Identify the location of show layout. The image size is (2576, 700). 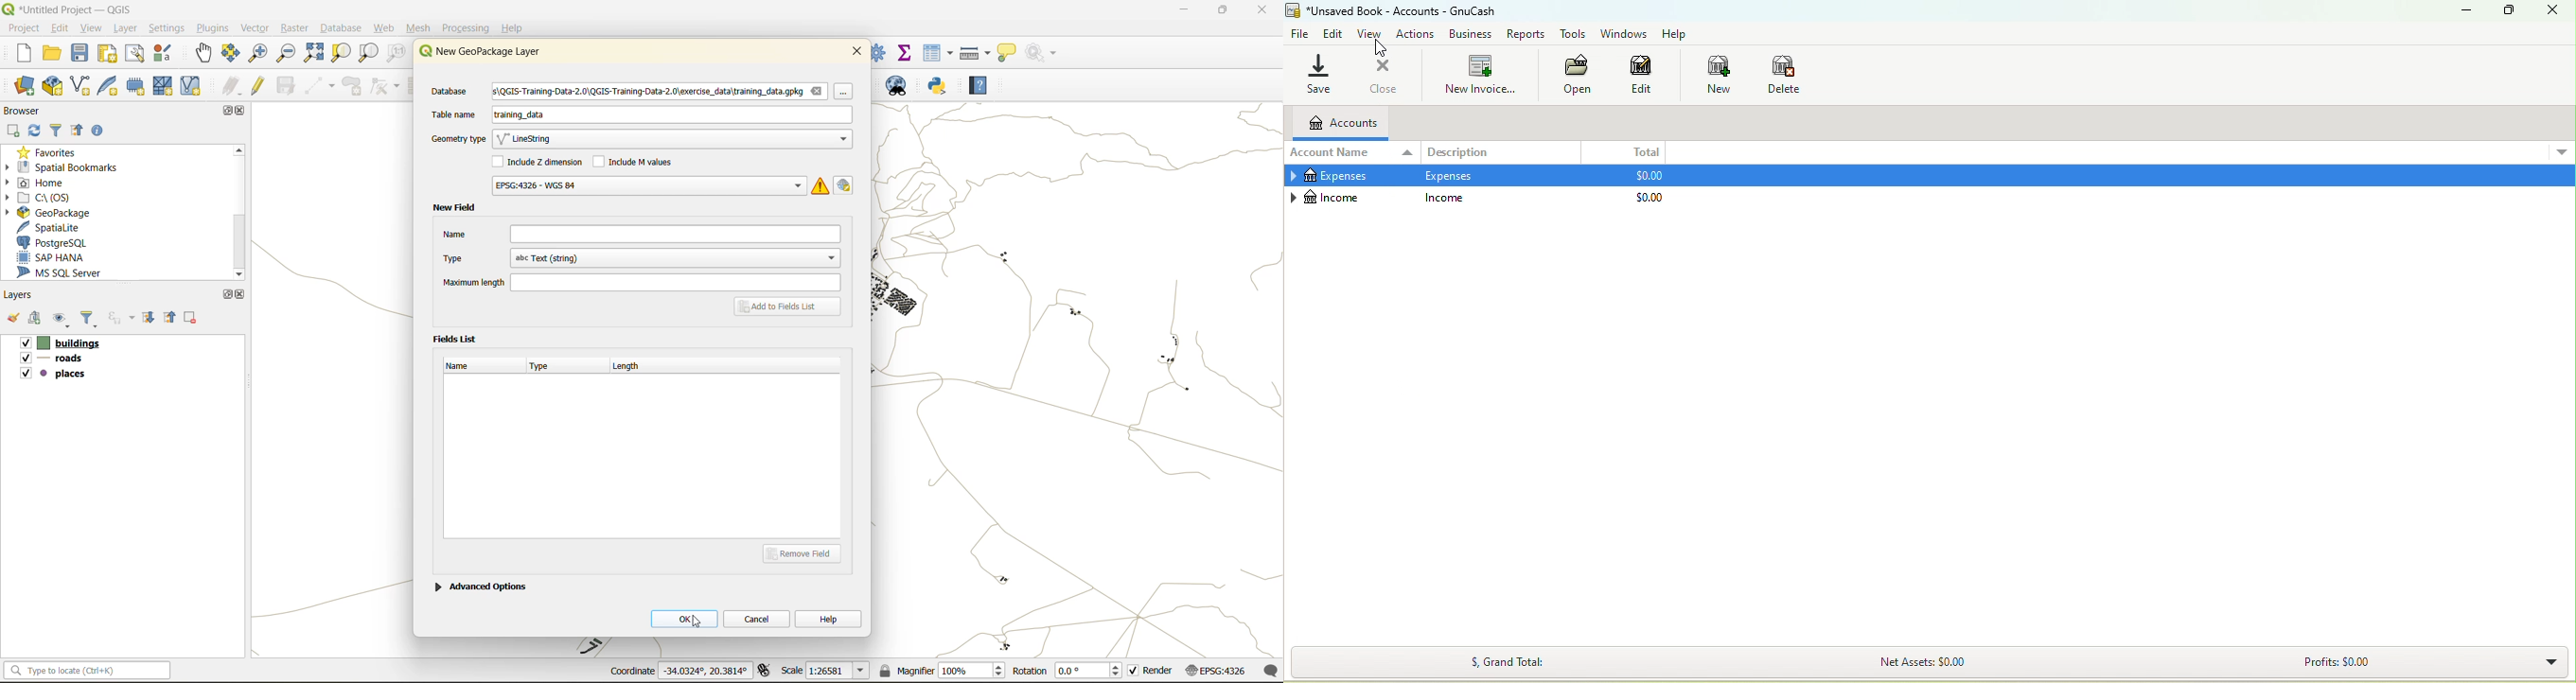
(136, 53).